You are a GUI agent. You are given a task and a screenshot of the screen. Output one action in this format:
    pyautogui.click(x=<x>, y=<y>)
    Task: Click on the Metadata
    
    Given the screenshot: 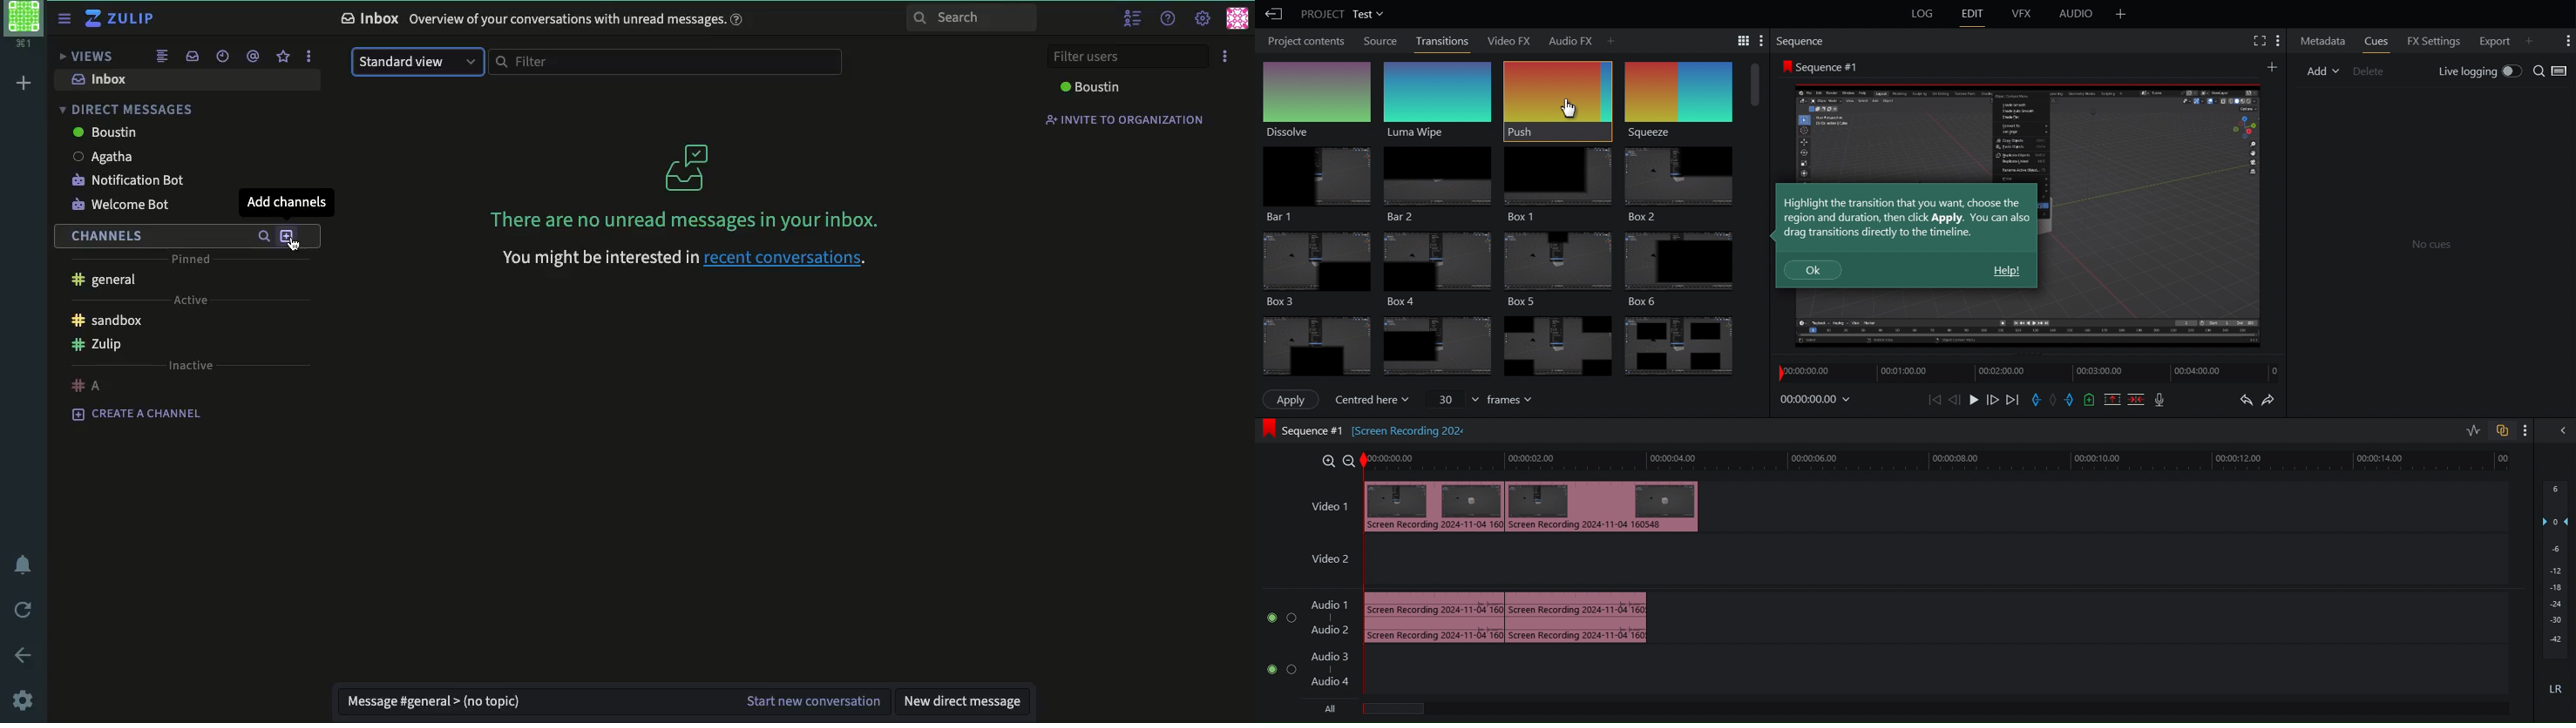 What is the action you would take?
    pyautogui.click(x=2322, y=41)
    